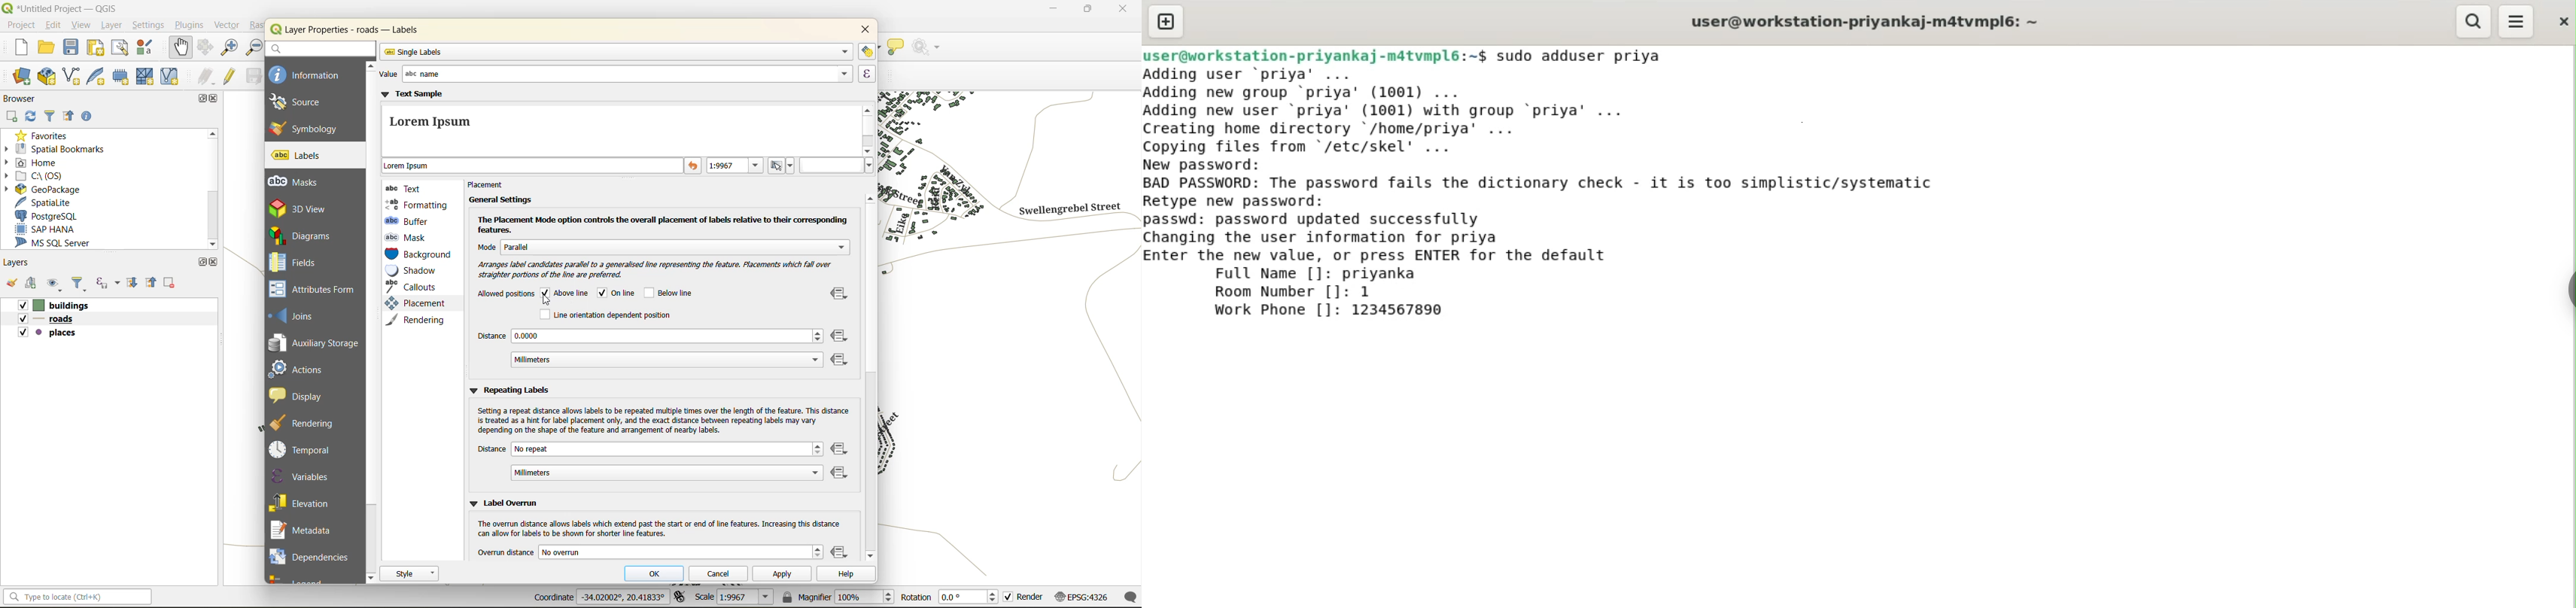  Describe the element at coordinates (356, 30) in the screenshot. I see `layer properties` at that location.